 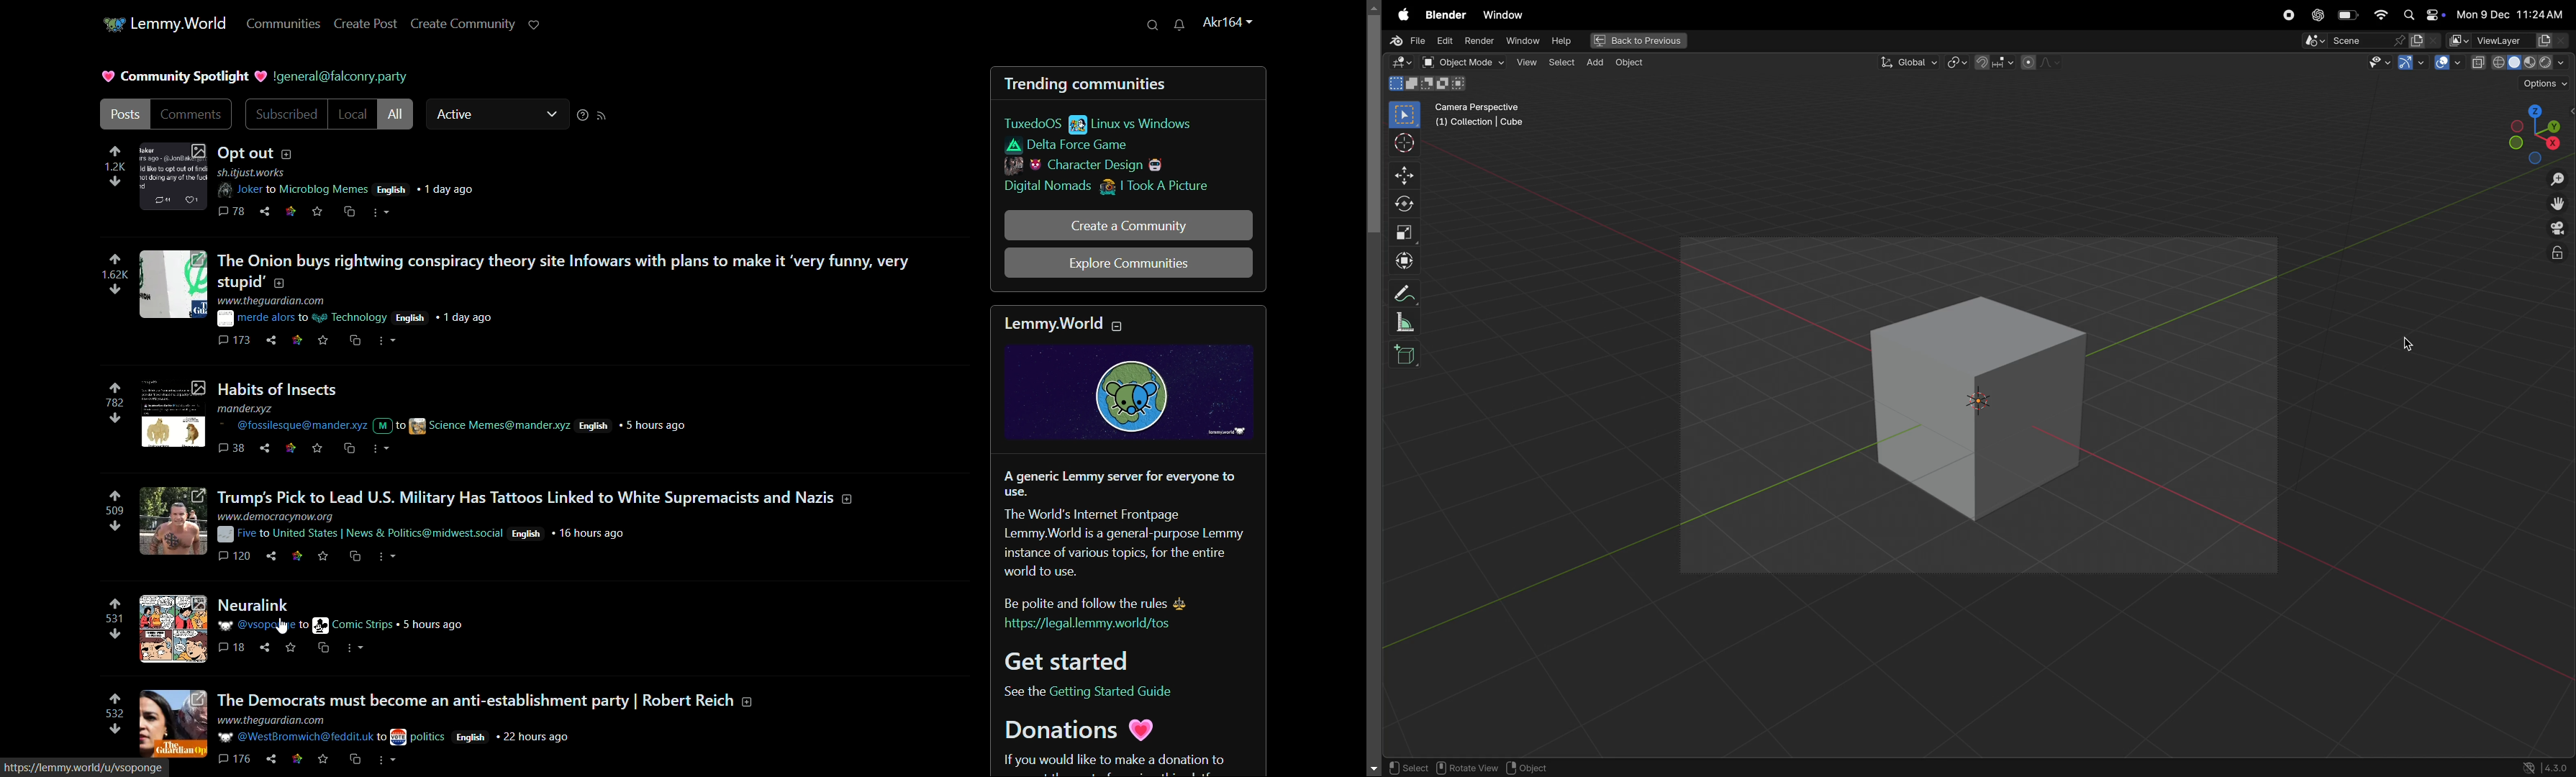 I want to click on unread messages, so click(x=1179, y=25).